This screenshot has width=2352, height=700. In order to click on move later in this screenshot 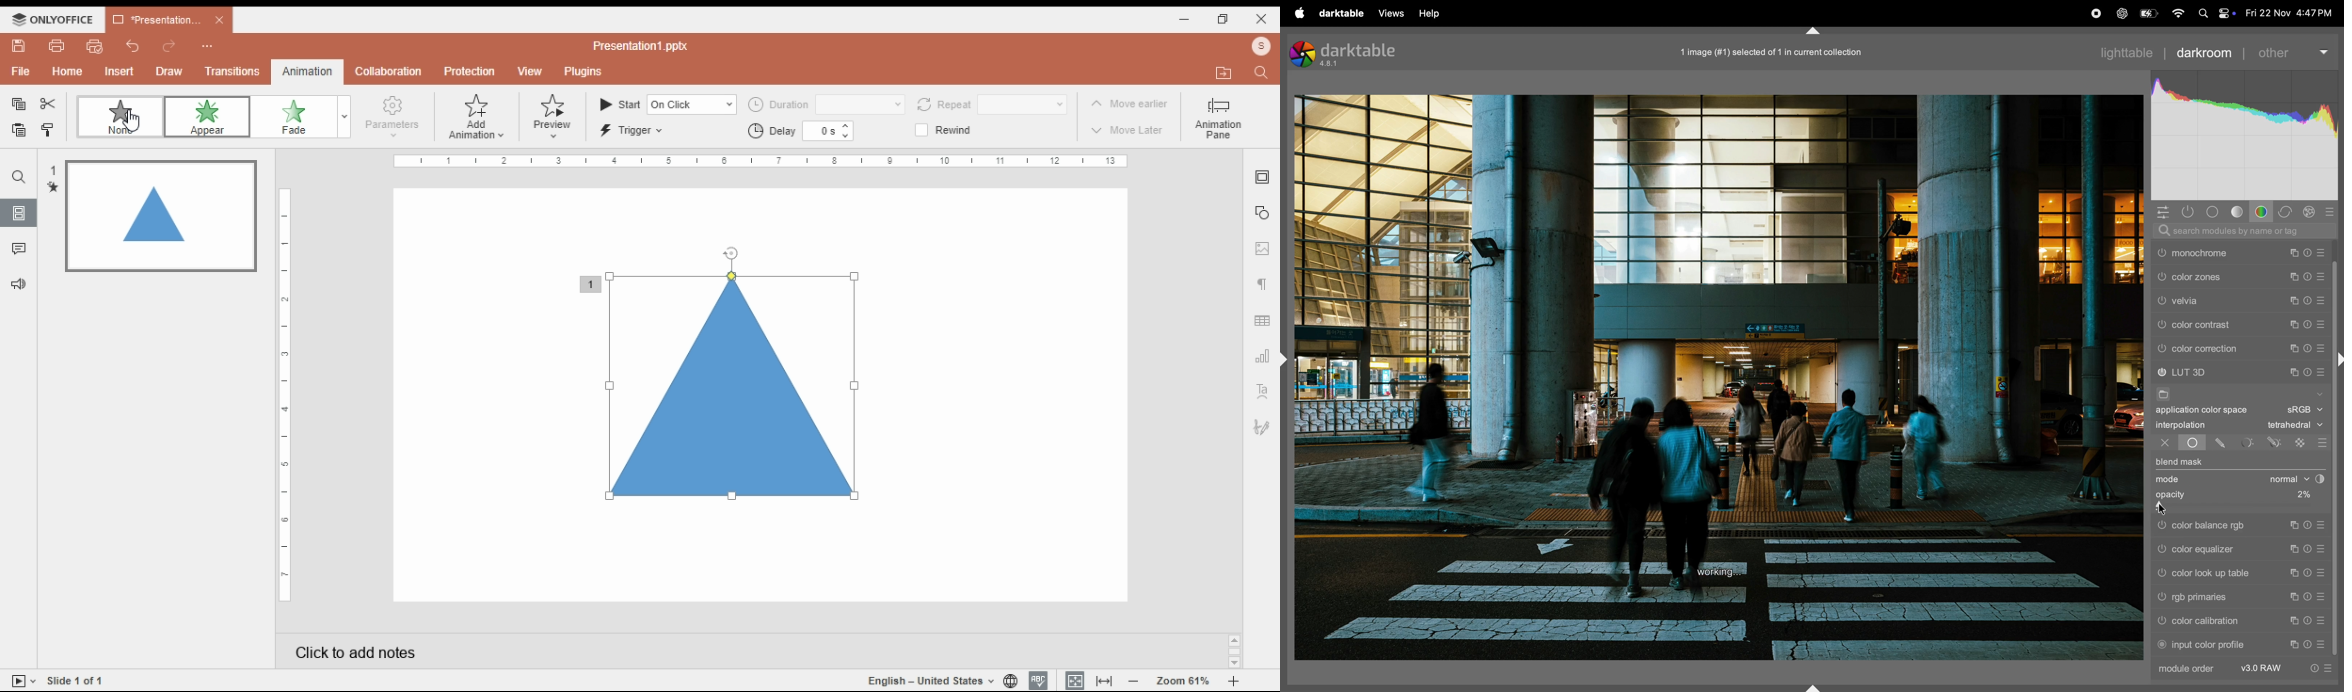, I will do `click(1128, 129)`.